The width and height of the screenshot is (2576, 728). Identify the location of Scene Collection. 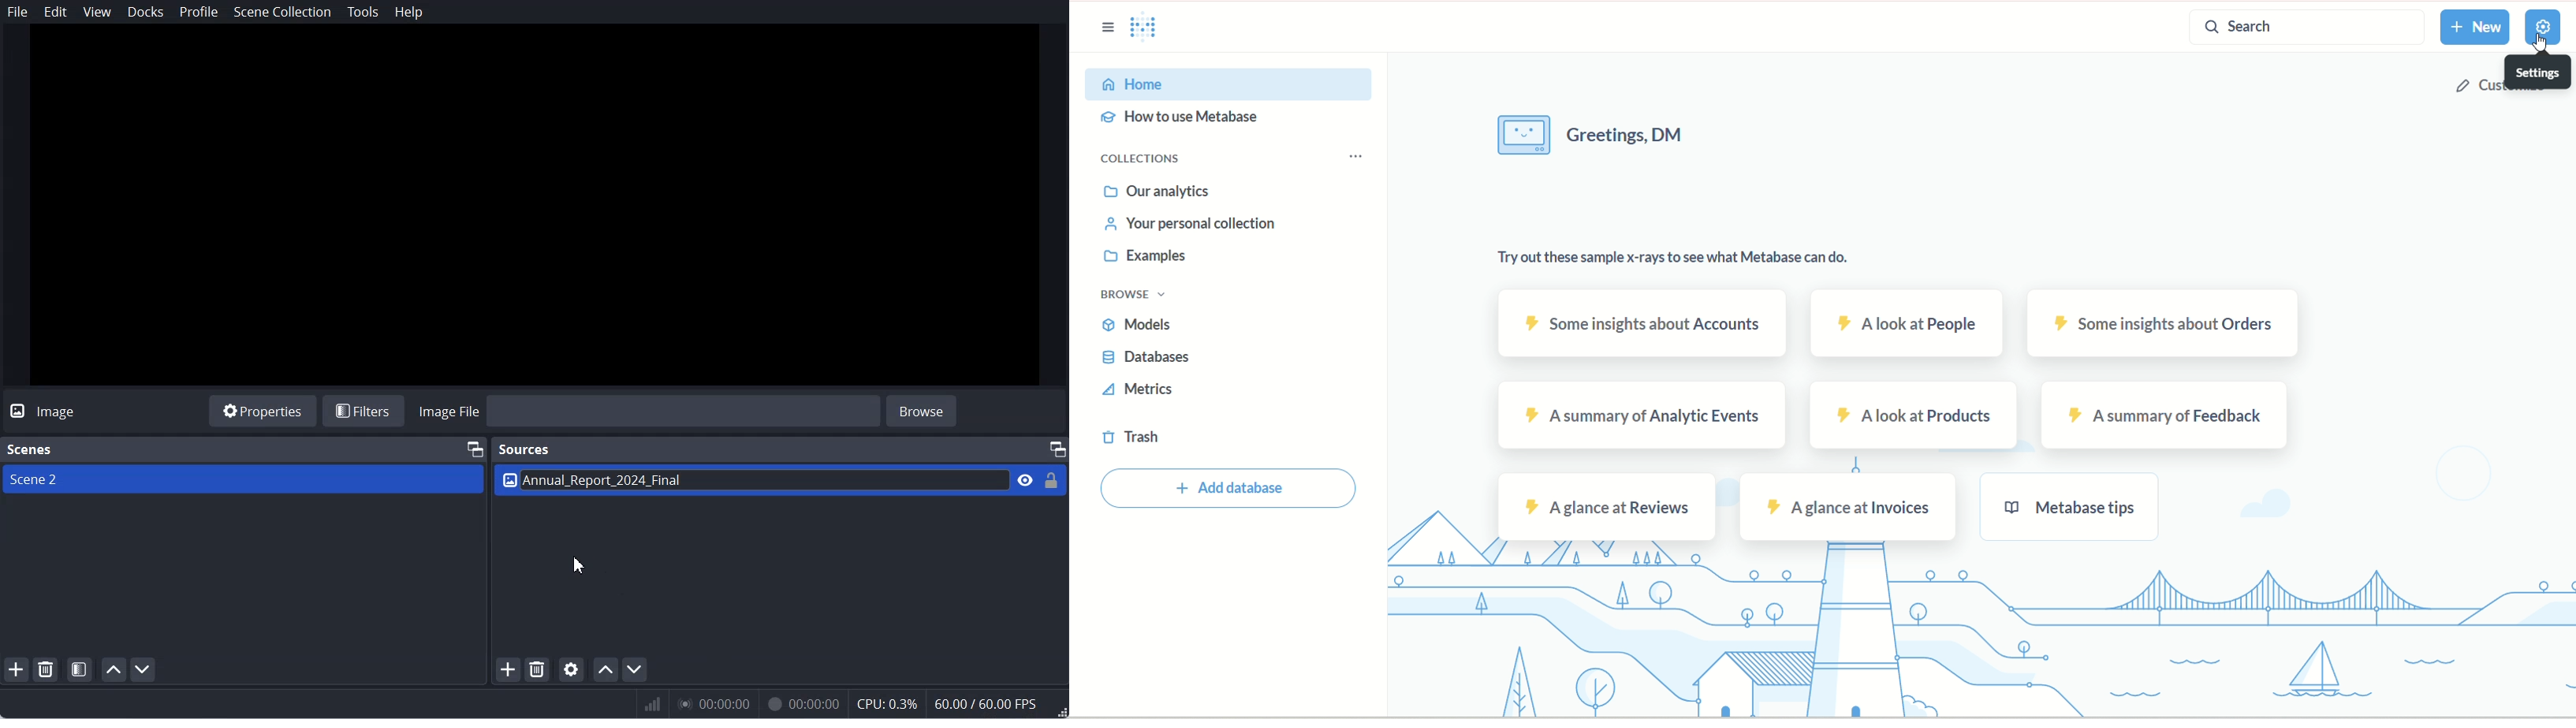
(282, 13).